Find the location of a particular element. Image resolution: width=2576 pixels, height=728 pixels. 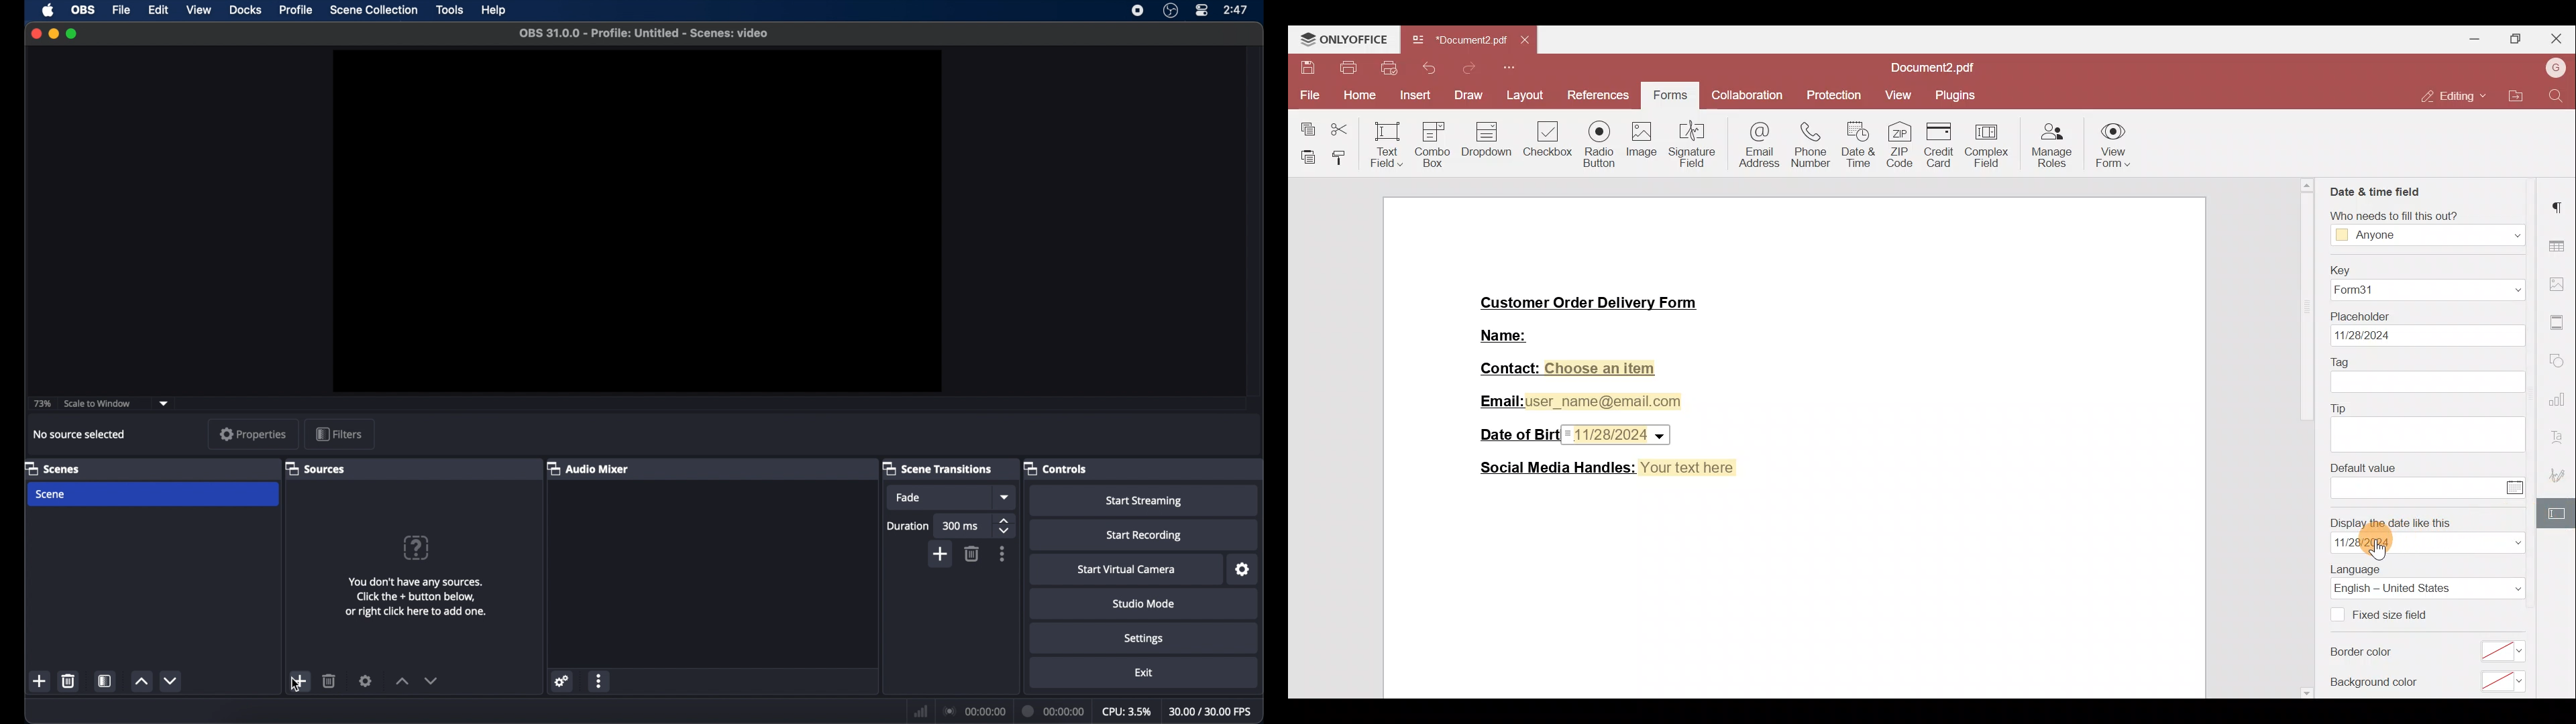

fps is located at coordinates (1210, 711).